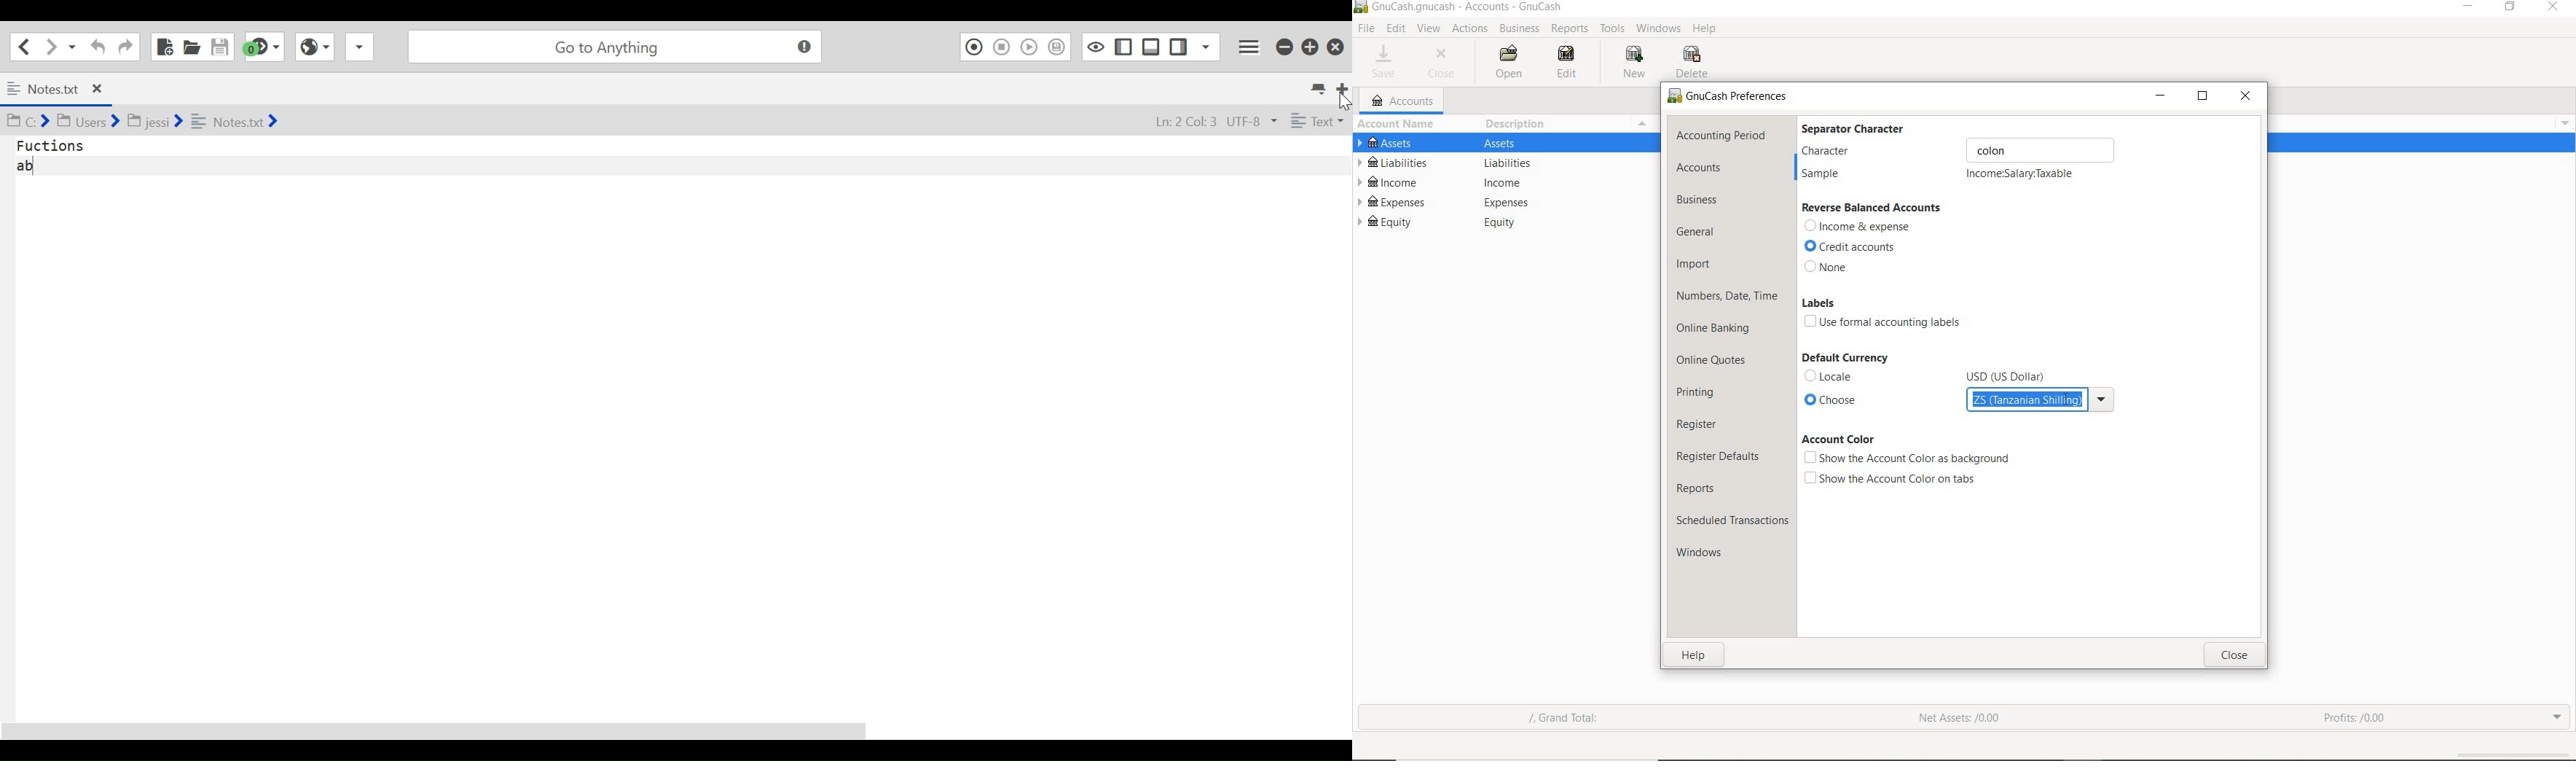 The width and height of the screenshot is (2576, 784). Describe the element at coordinates (1311, 47) in the screenshot. I see `Restore` at that location.